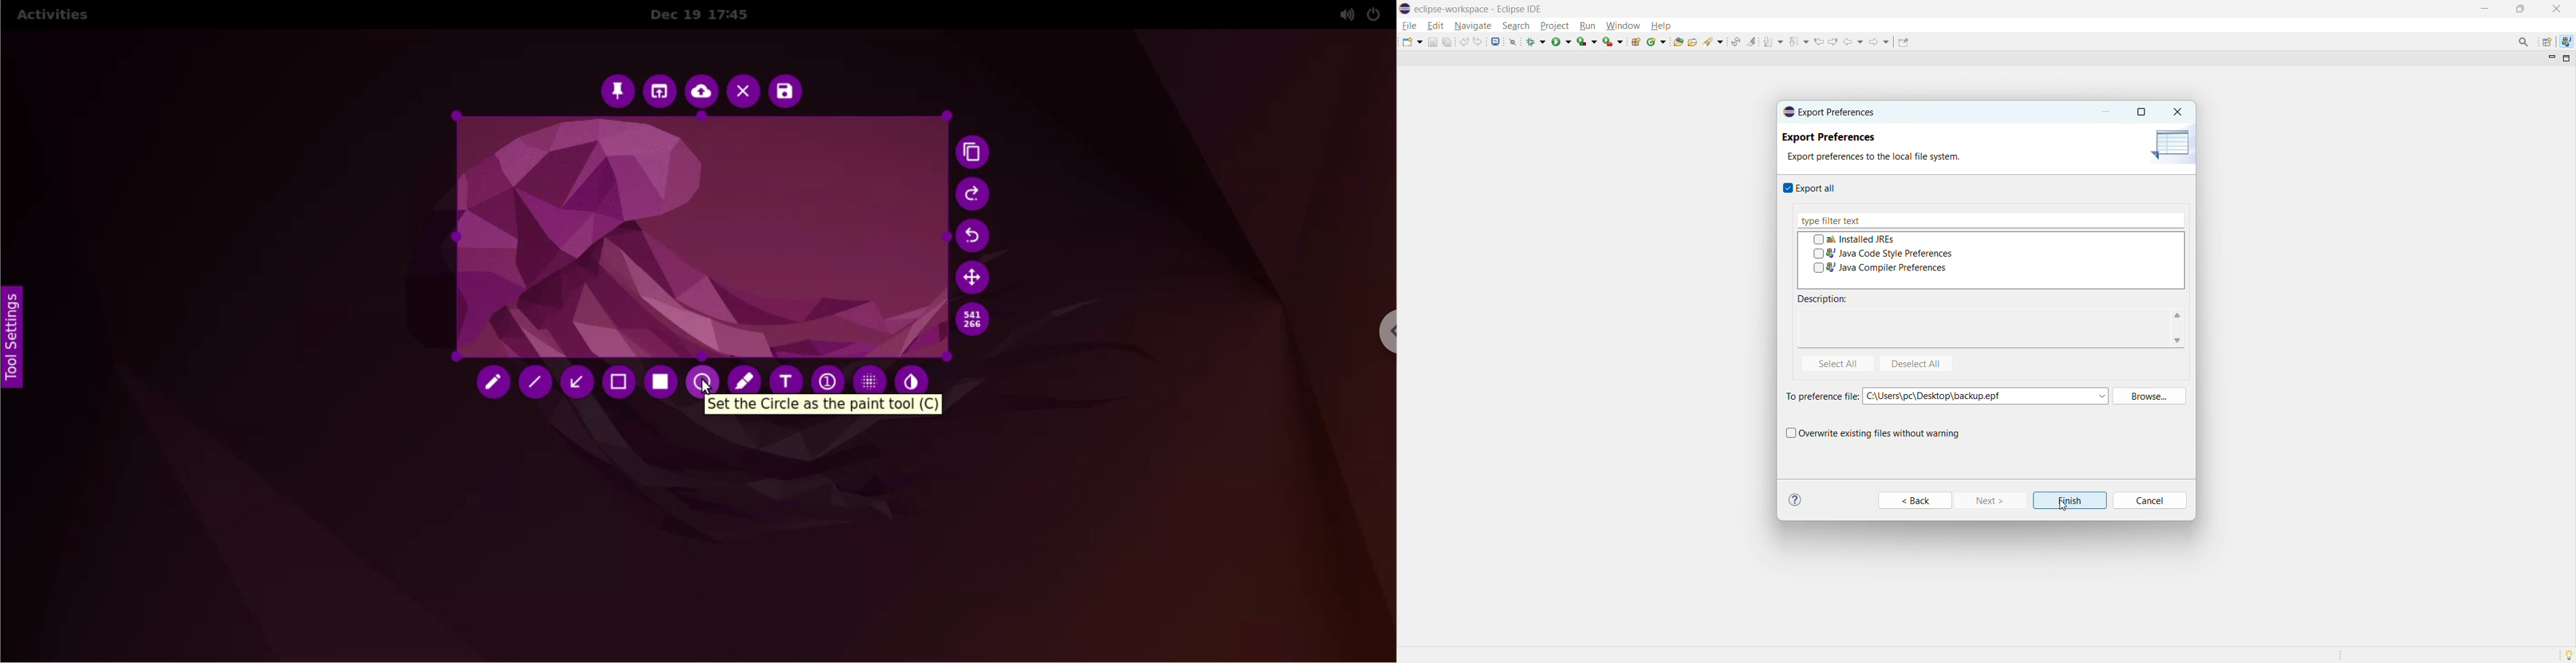  What do you see at coordinates (2546, 42) in the screenshot?
I see `open perspective` at bounding box center [2546, 42].